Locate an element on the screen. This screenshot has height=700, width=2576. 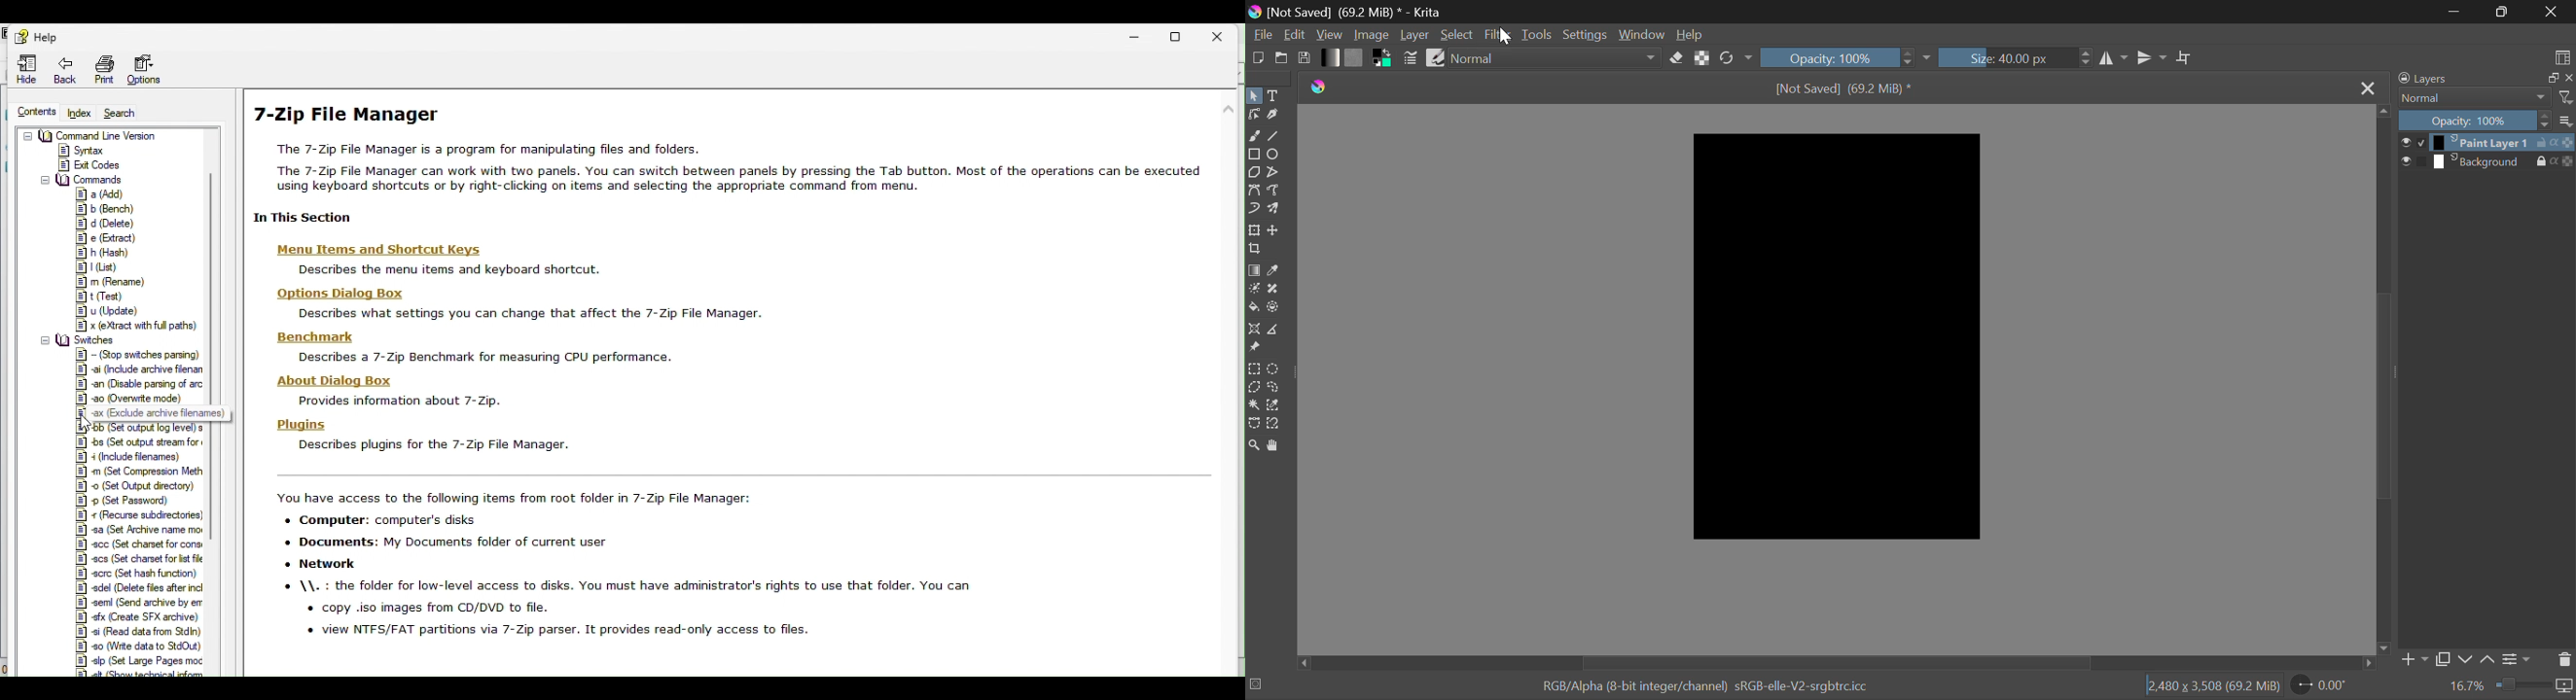
Describes plugins for the 7-Zip File Manager. is located at coordinates (435, 444).